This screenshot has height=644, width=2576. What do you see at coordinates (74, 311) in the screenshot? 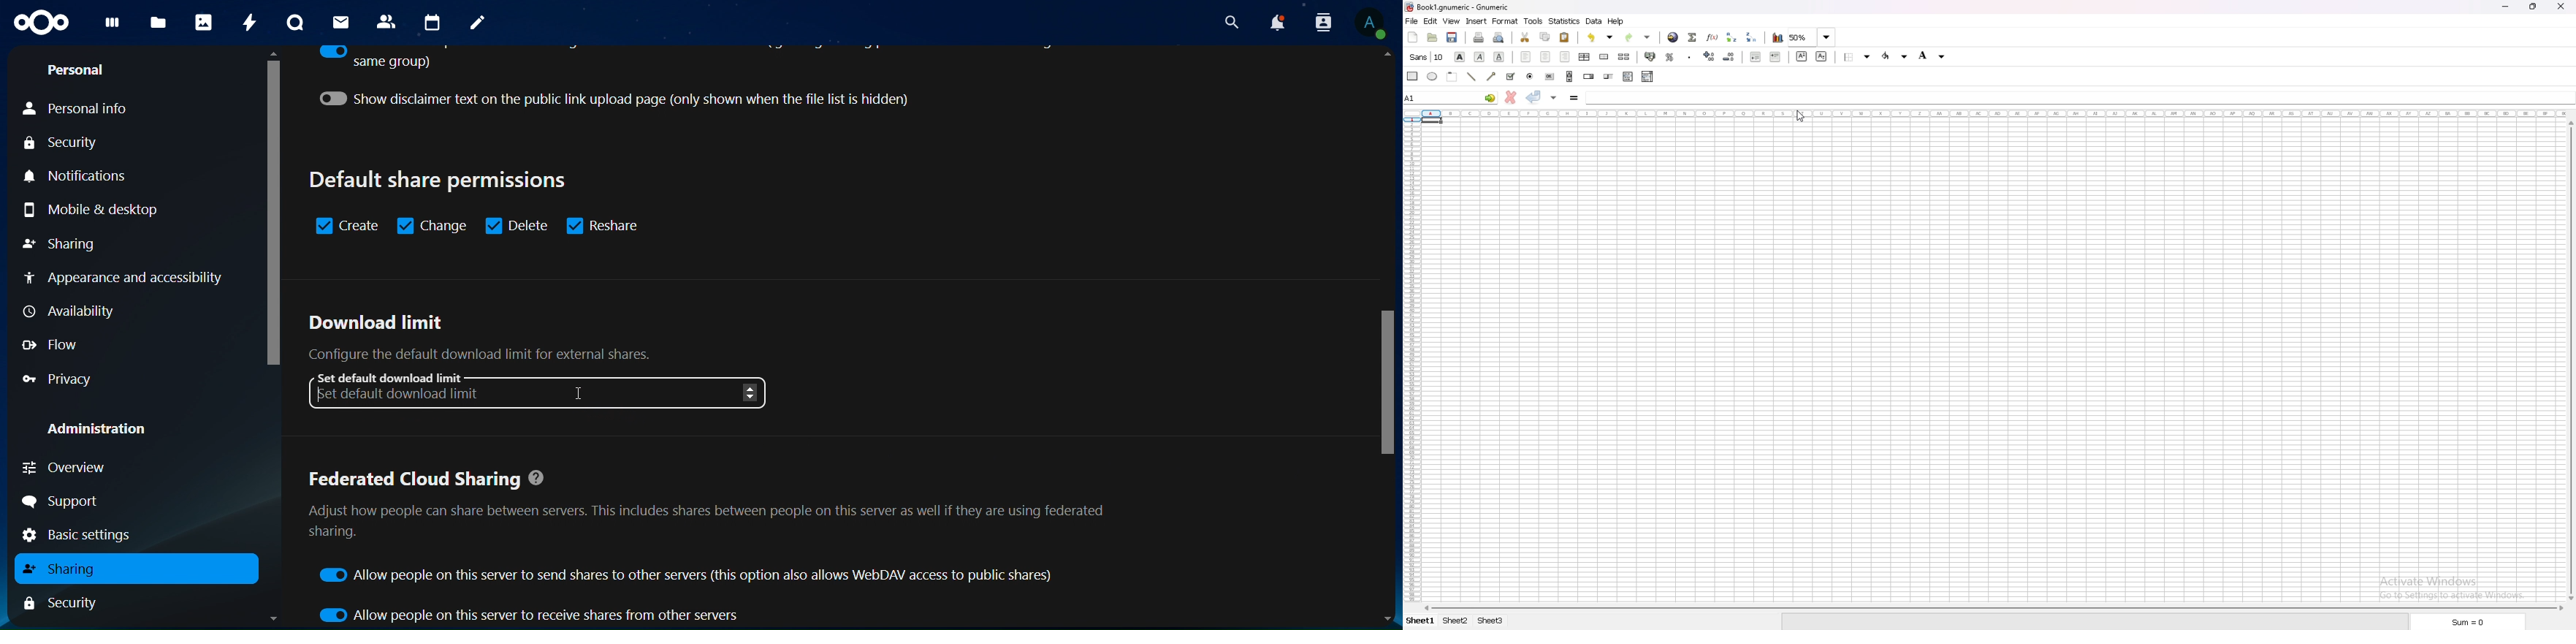
I see `availability` at bounding box center [74, 311].